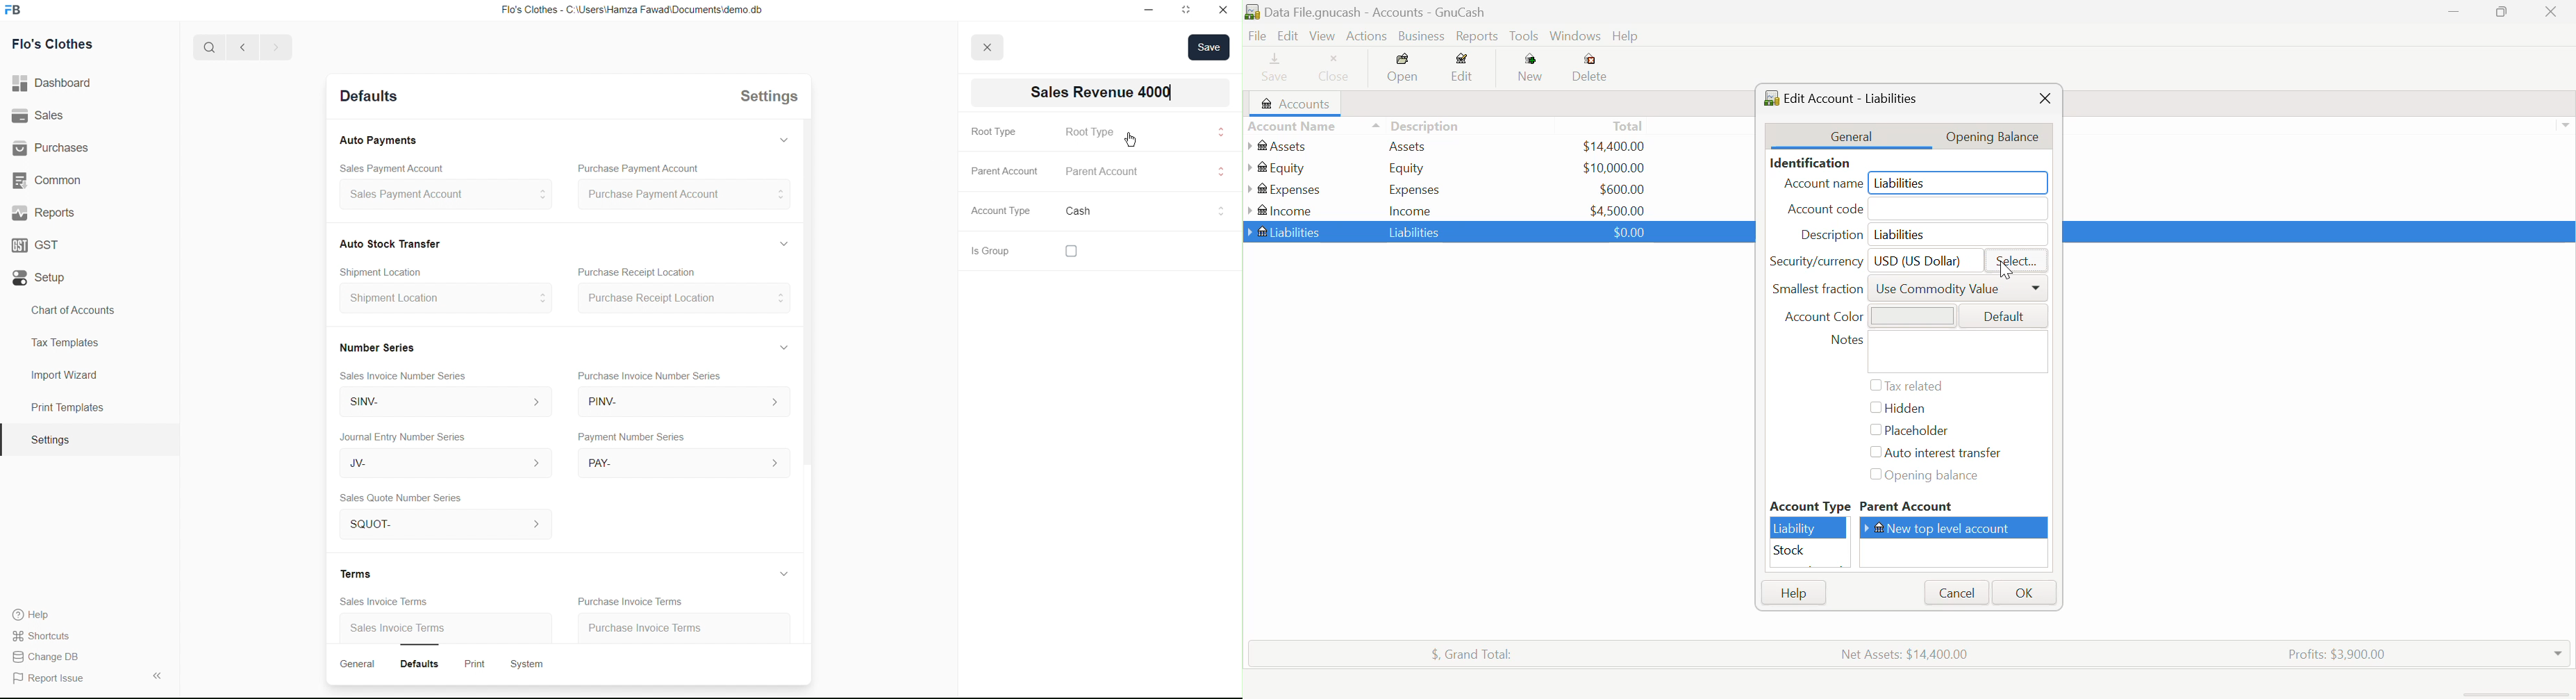 The width and height of the screenshot is (2576, 700). What do you see at coordinates (205, 47) in the screenshot?
I see `Search` at bounding box center [205, 47].